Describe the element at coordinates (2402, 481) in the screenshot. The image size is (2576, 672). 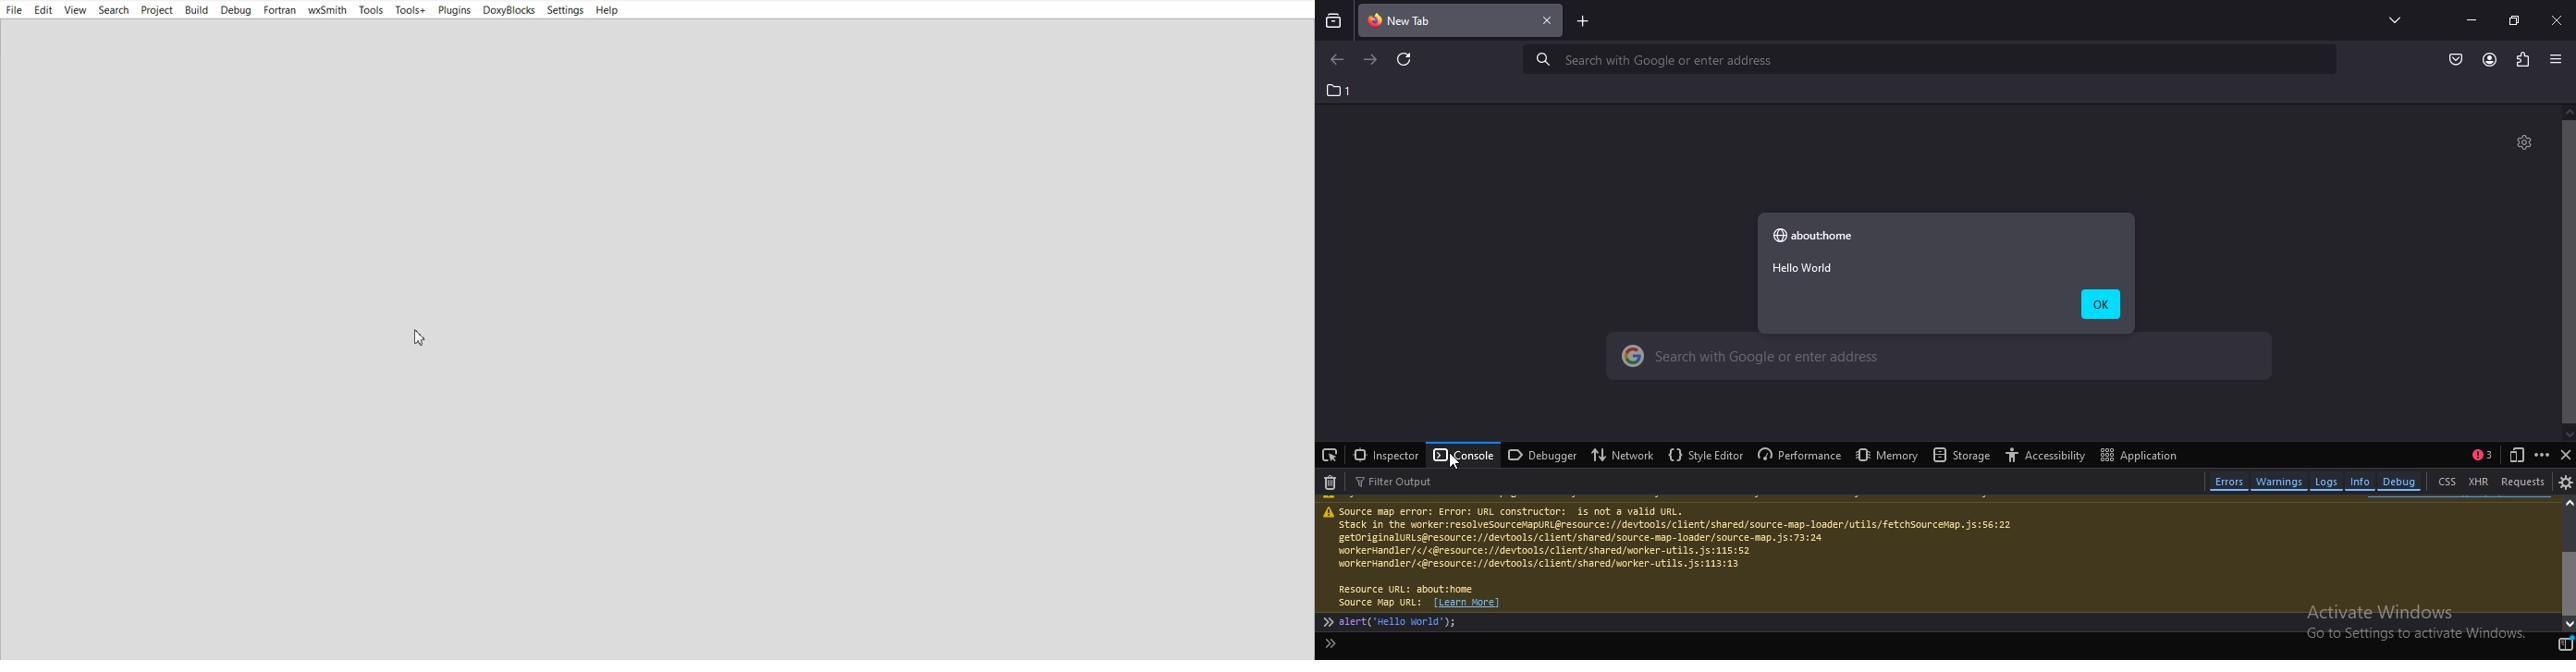
I see `debug` at that location.